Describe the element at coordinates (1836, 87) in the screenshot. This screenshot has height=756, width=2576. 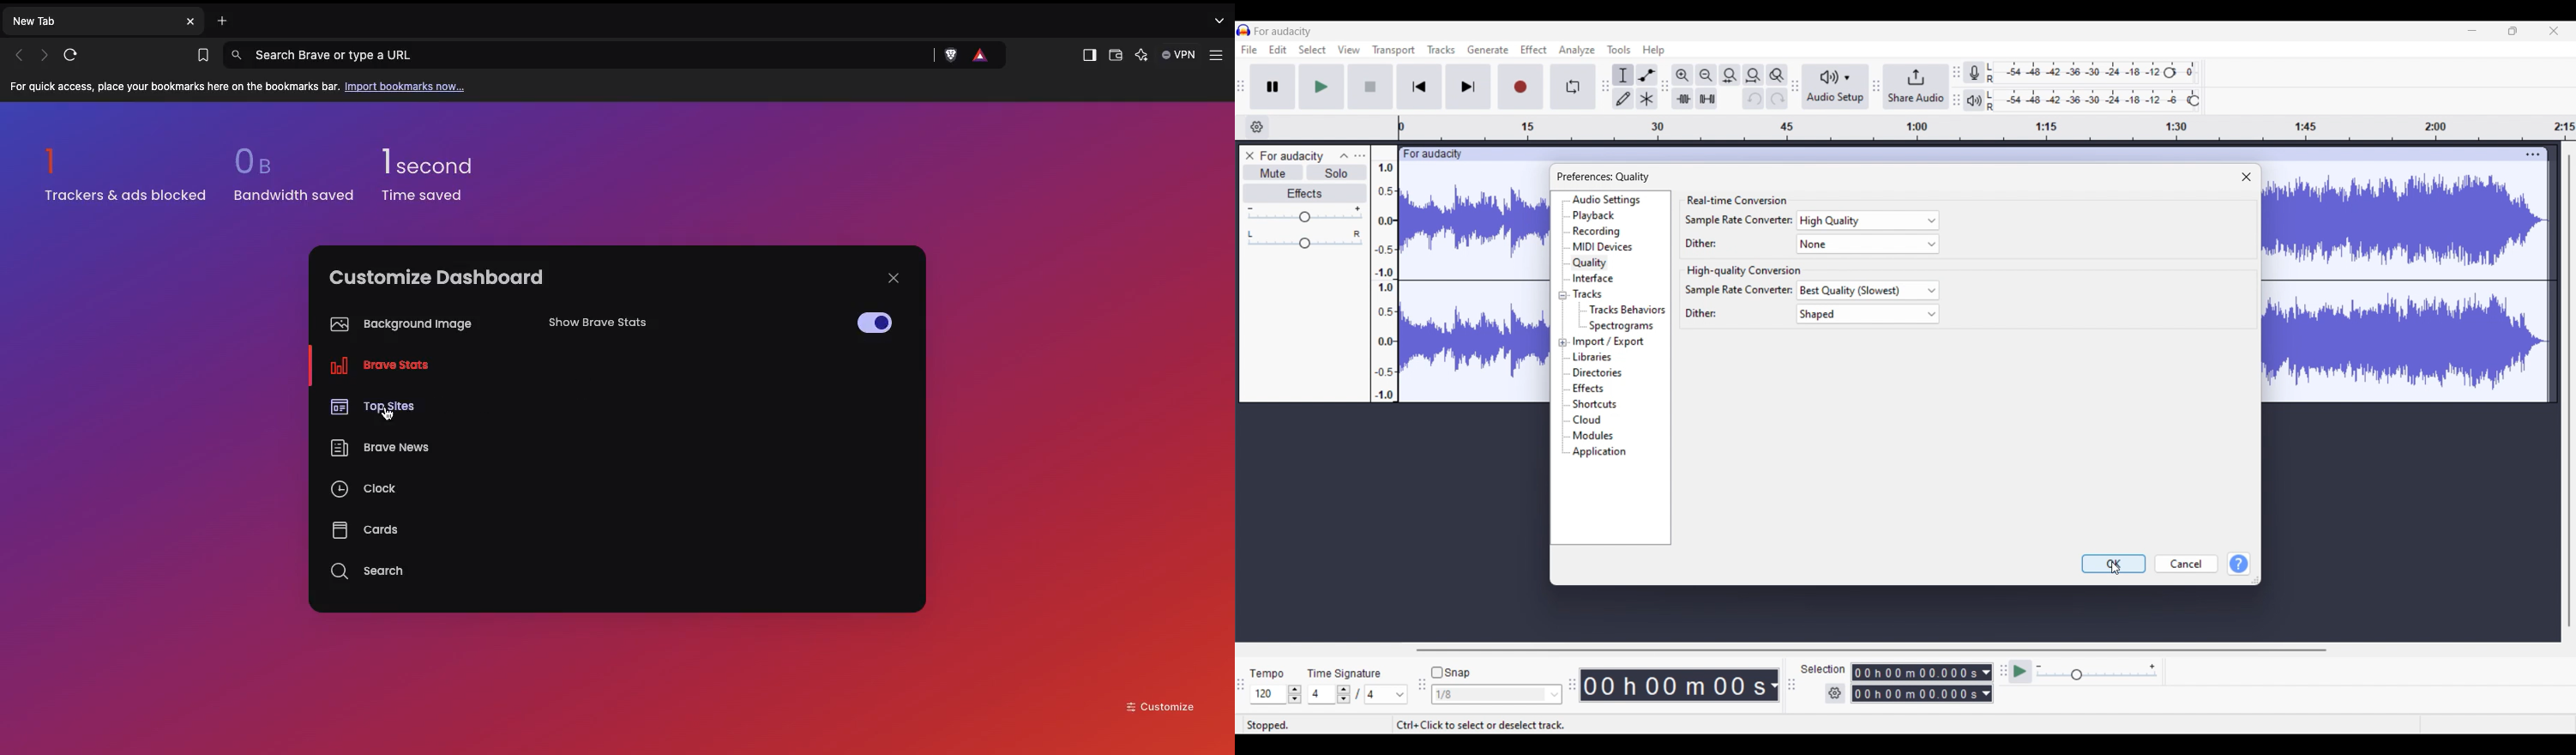
I see `Audio setup` at that location.